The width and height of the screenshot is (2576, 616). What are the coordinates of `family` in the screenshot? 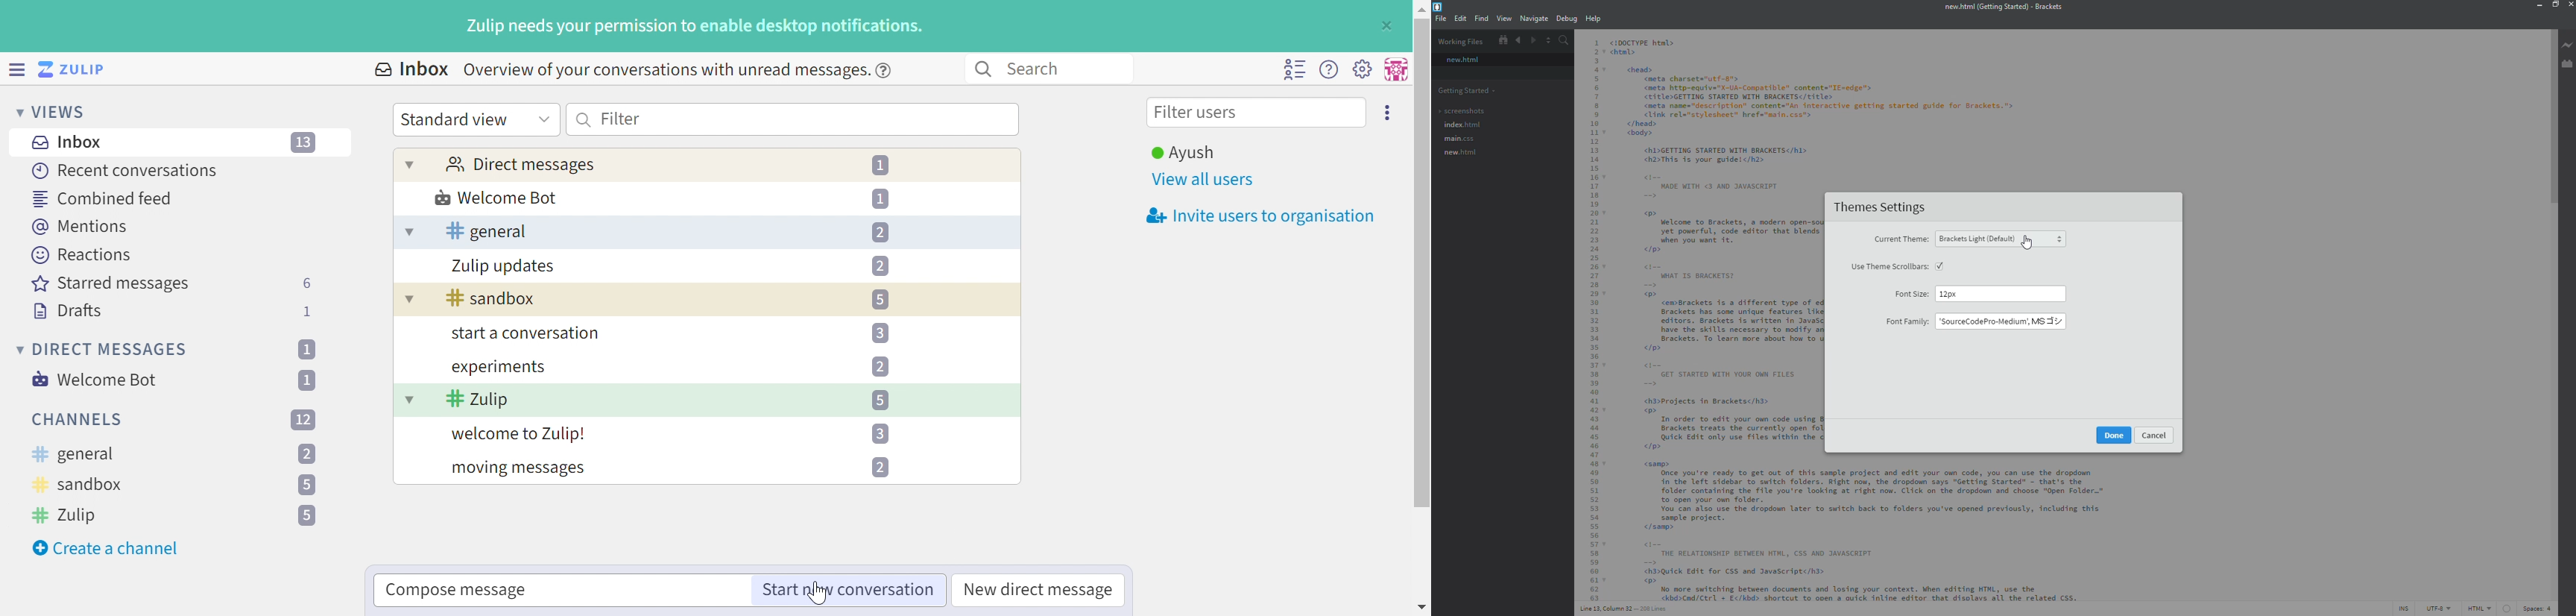 It's located at (2000, 322).